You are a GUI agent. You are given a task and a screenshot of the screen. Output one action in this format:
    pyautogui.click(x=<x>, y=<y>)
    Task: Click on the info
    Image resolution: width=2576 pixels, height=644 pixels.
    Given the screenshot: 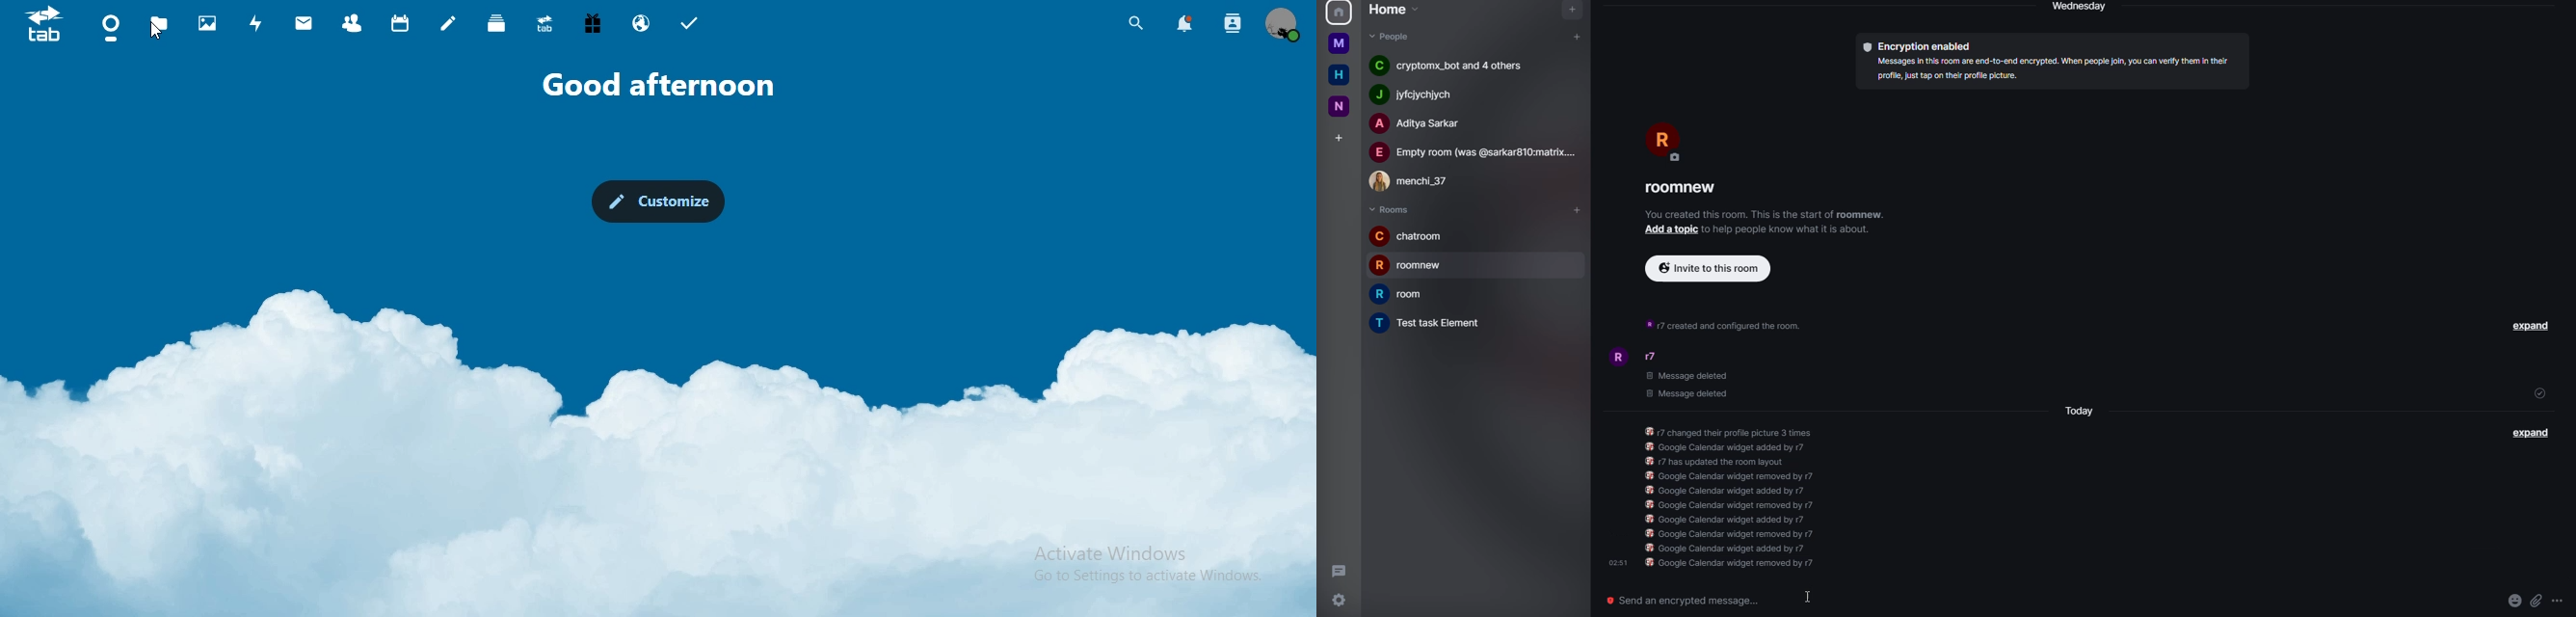 What is the action you would take?
    pyautogui.click(x=1726, y=323)
    